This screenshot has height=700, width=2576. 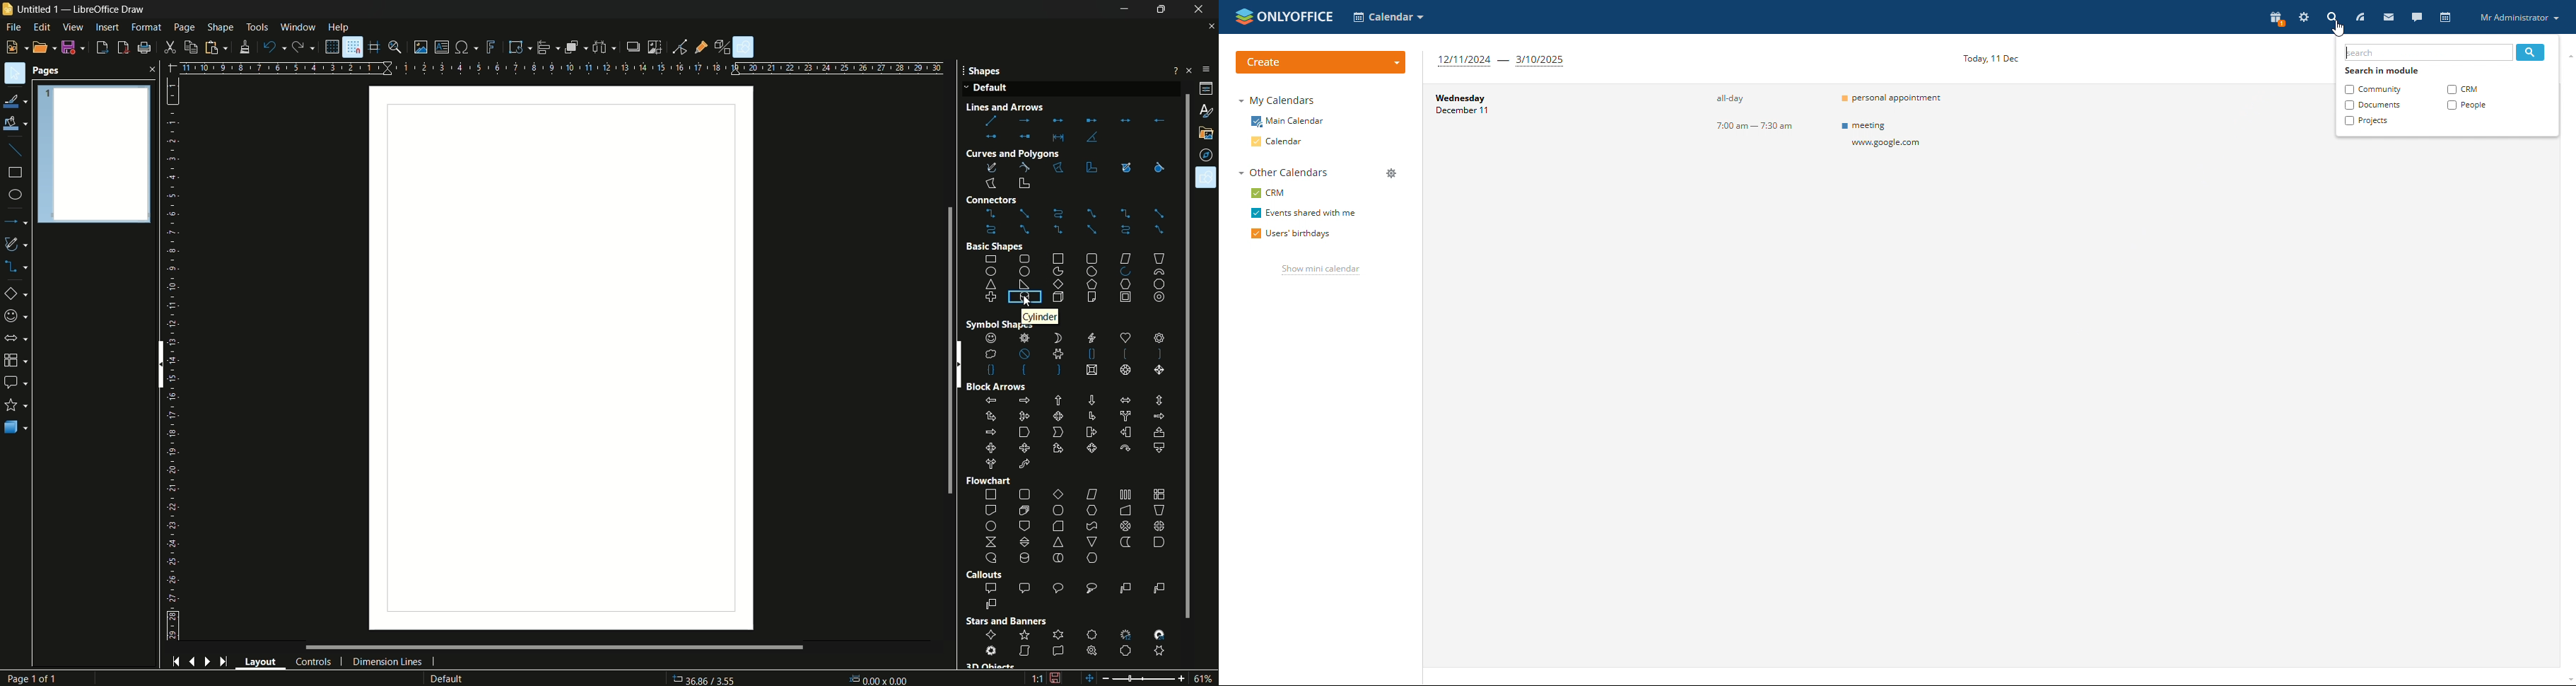 What do you see at coordinates (2360, 18) in the screenshot?
I see `feed` at bounding box center [2360, 18].